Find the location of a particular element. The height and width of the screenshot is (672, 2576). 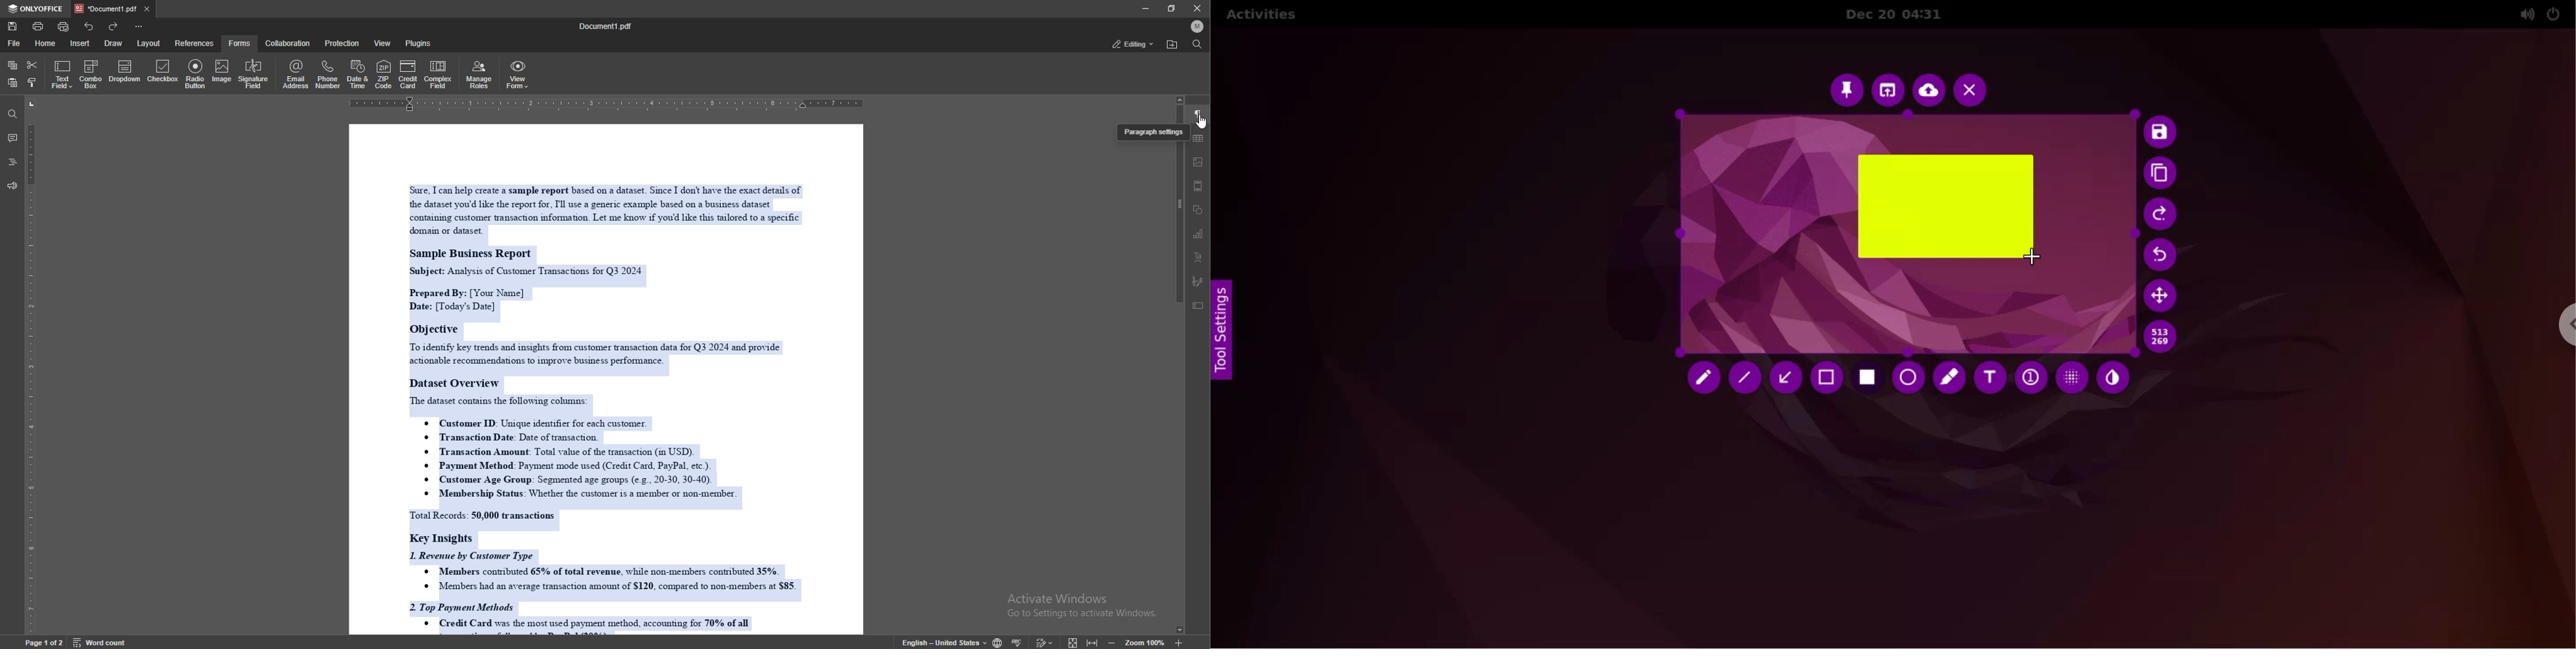

cursor is located at coordinates (1200, 124).